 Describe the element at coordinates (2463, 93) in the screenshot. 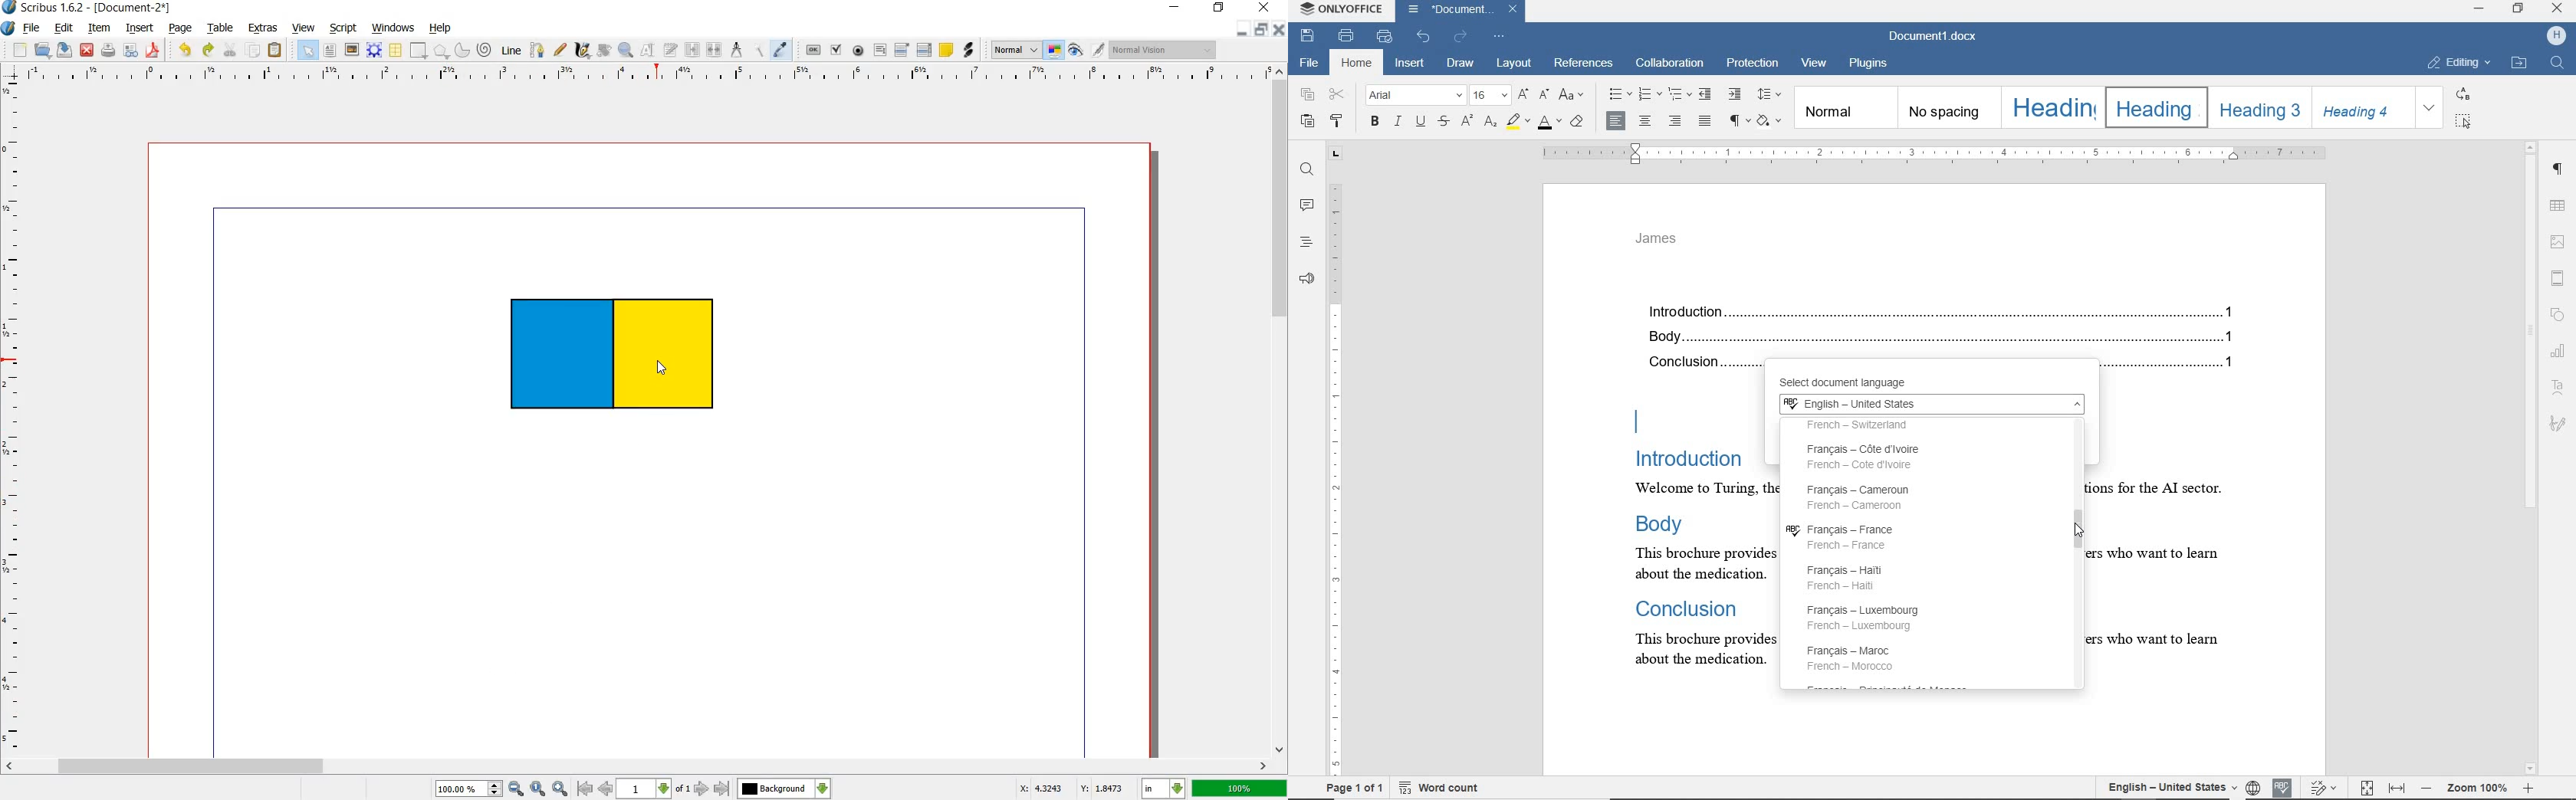

I see `REPLACE` at that location.